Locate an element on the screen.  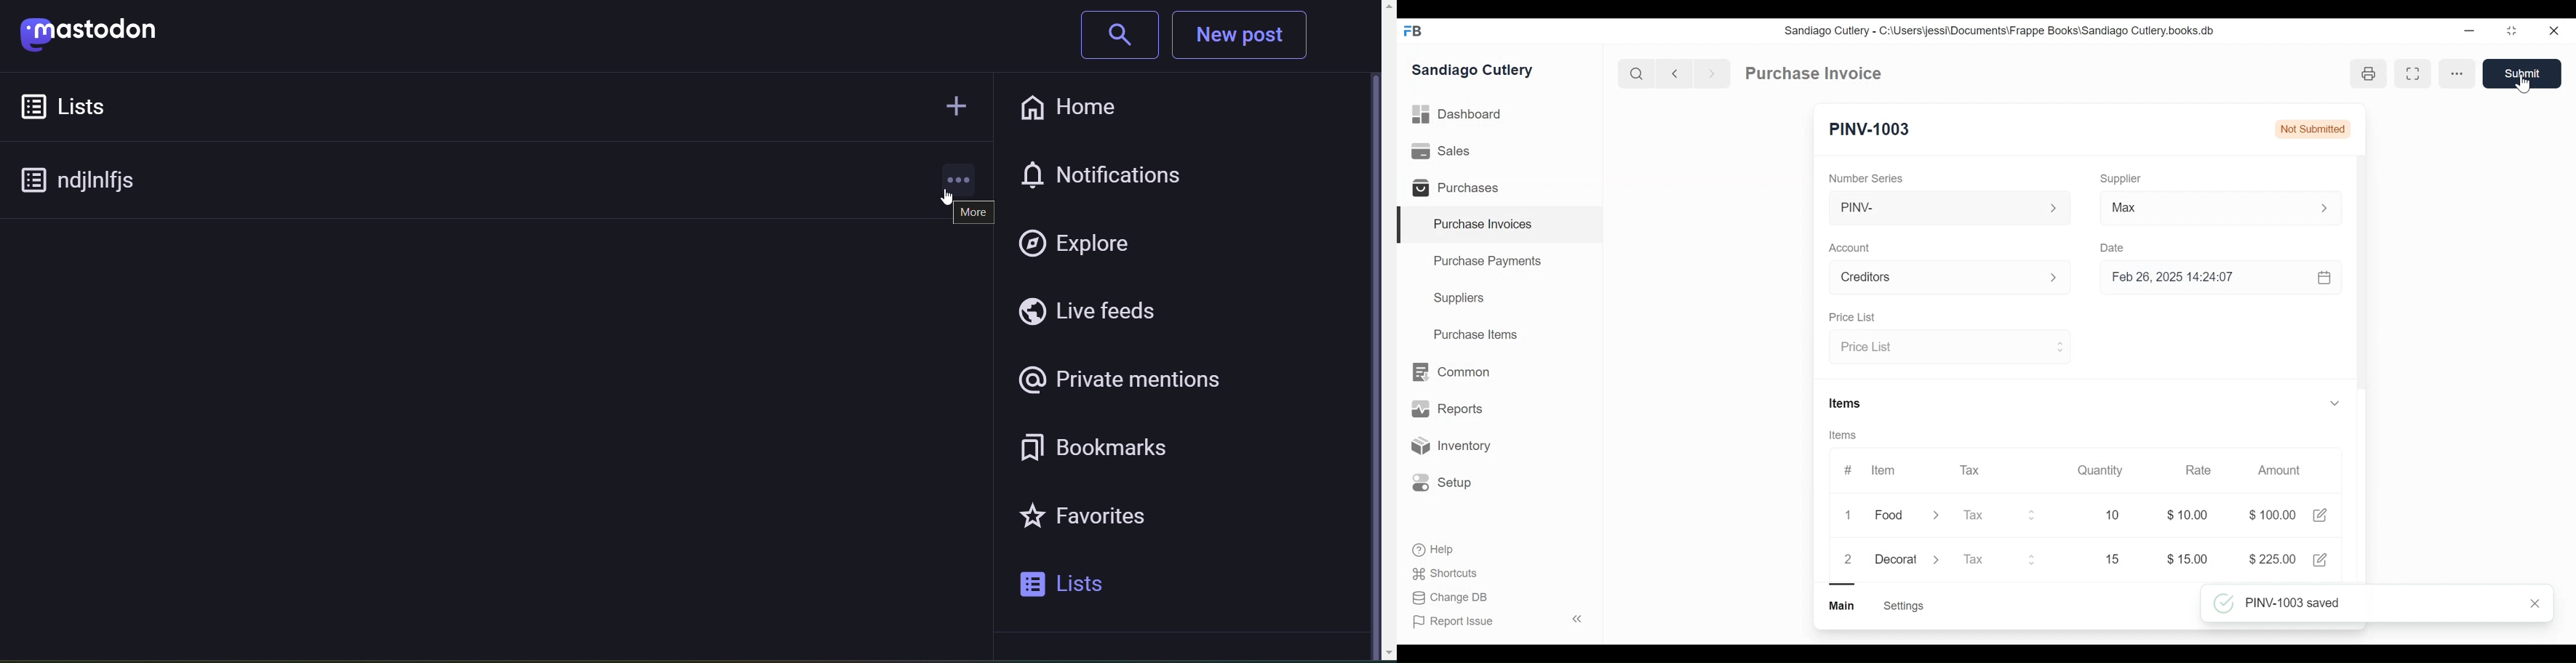
# is located at coordinates (1848, 470).